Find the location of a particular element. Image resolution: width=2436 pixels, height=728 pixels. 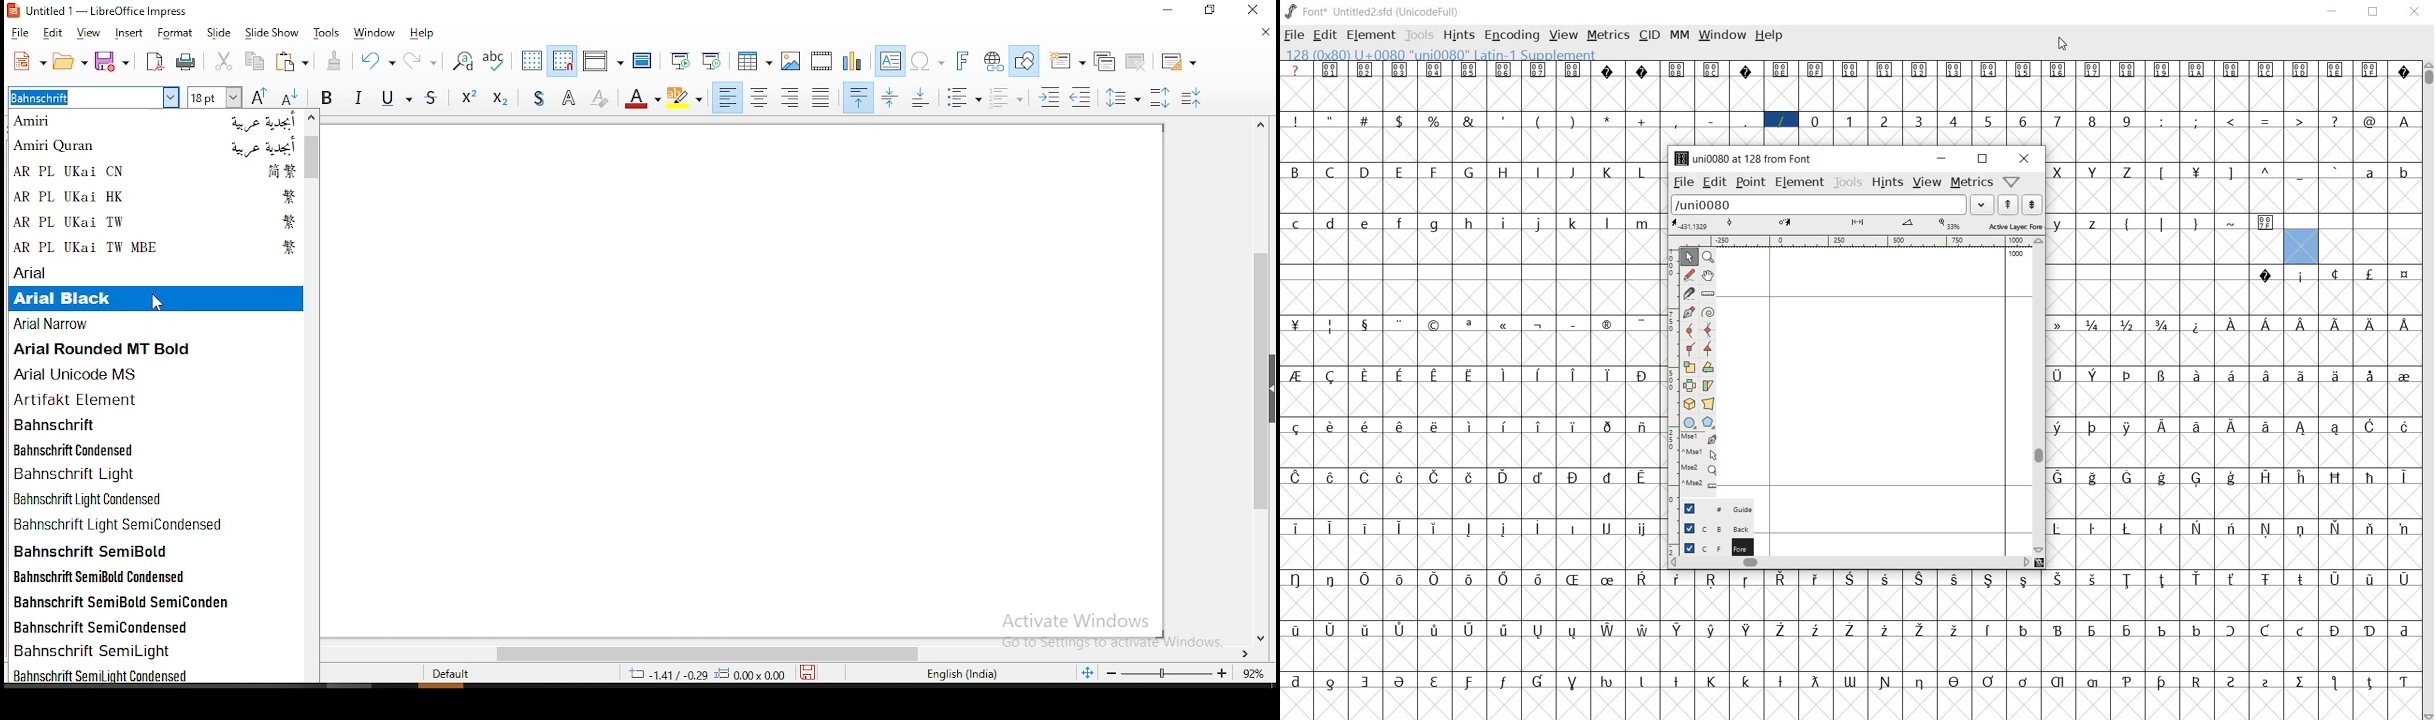

glyph is located at coordinates (2127, 581).